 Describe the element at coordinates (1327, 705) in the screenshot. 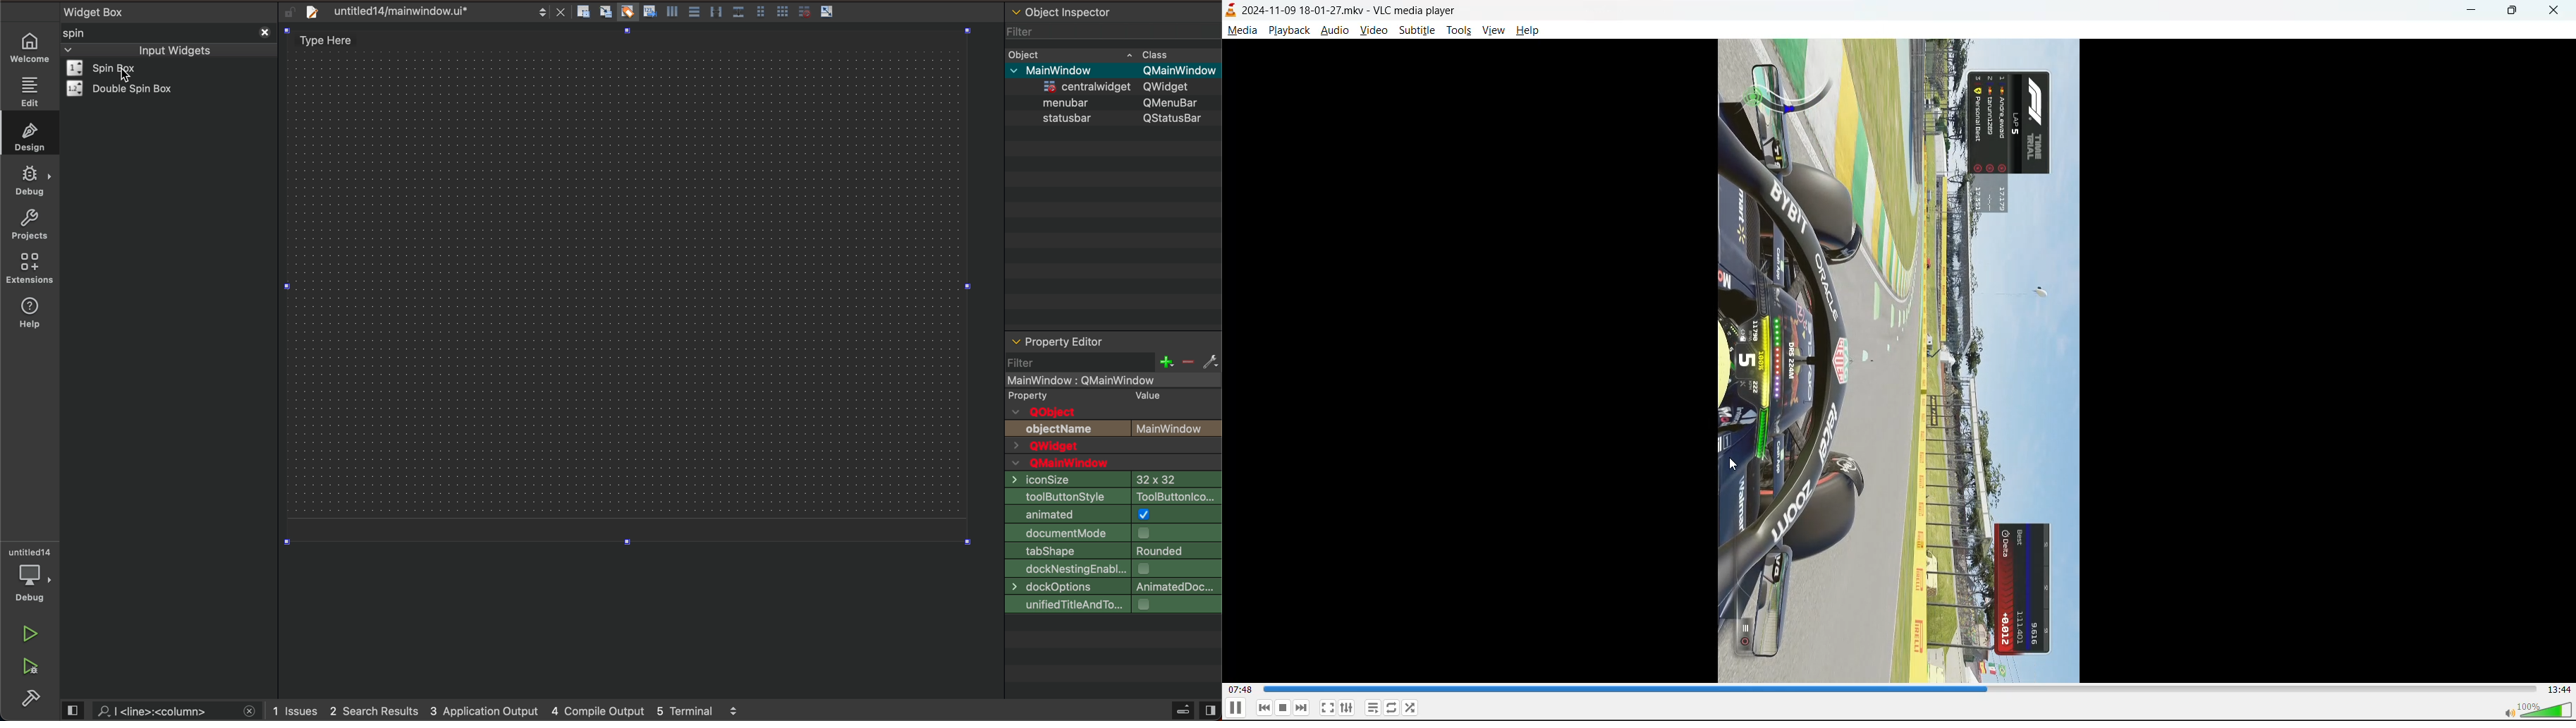

I see `fullscreen` at that location.